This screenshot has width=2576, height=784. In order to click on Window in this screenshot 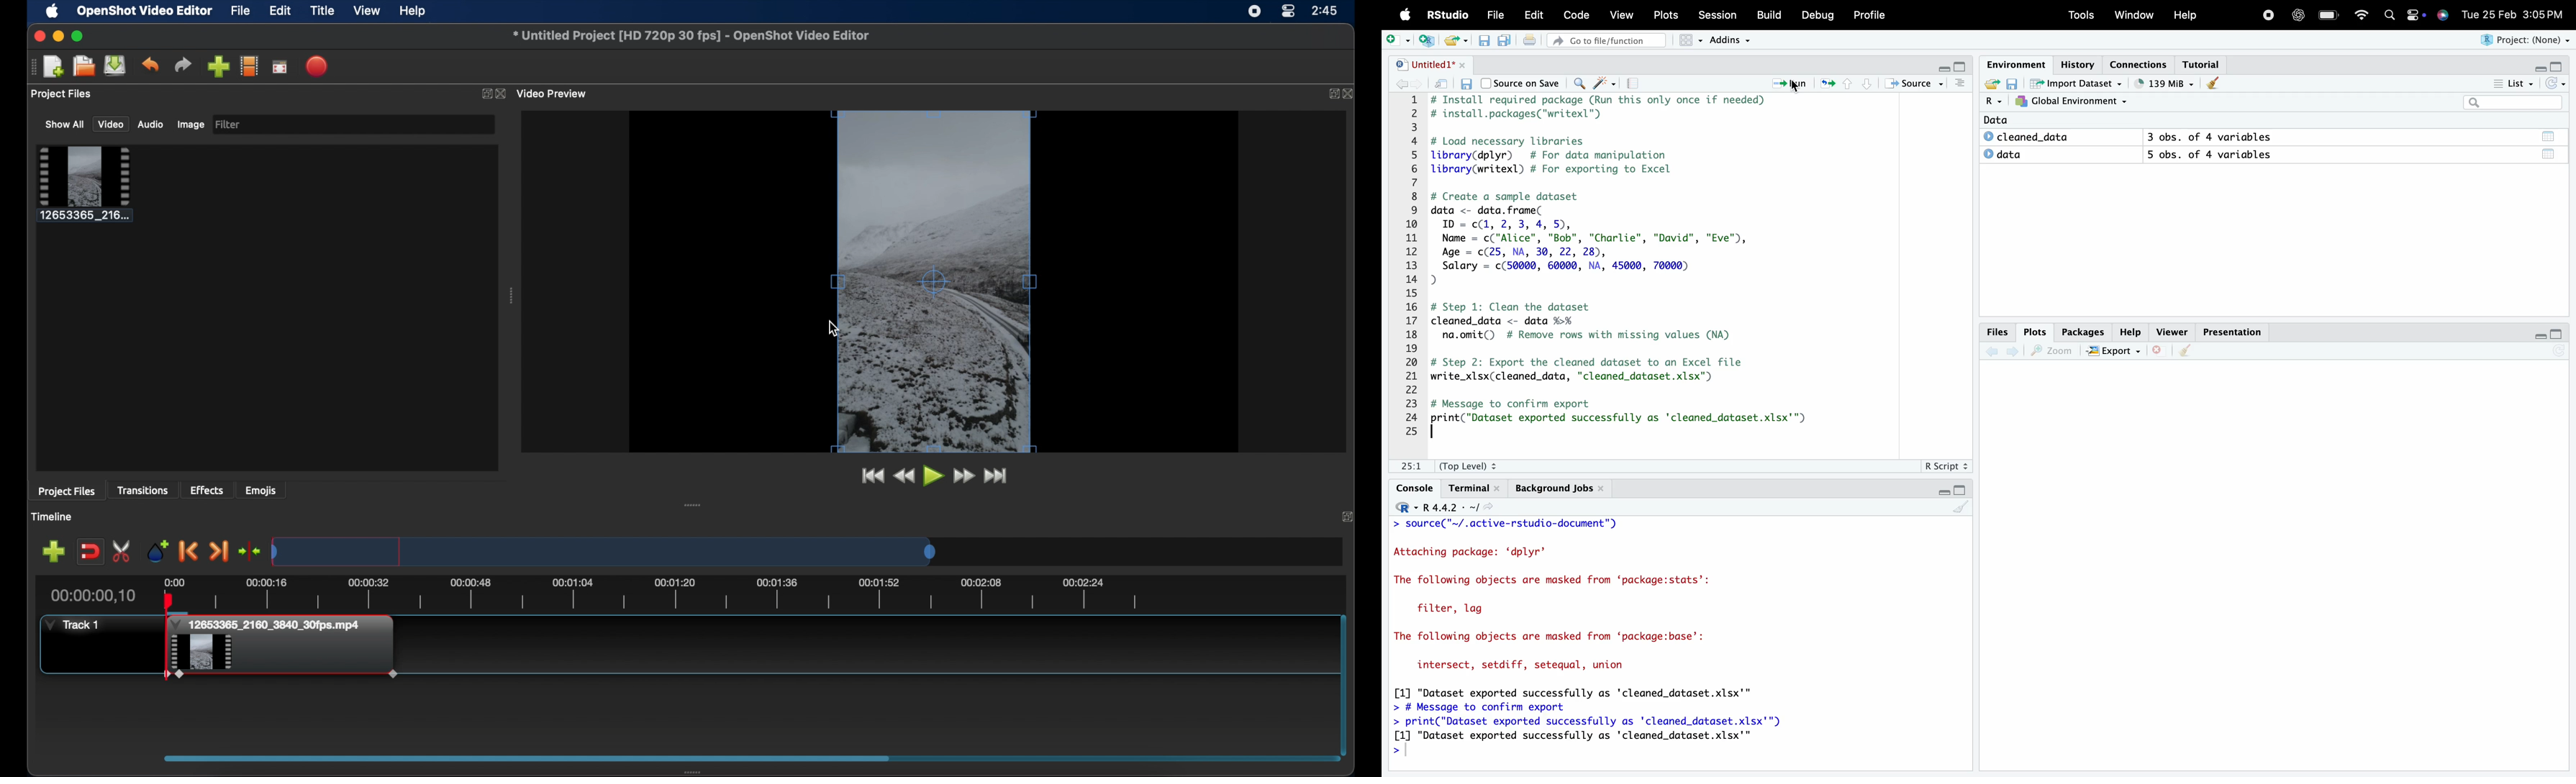, I will do `click(2136, 16)`.